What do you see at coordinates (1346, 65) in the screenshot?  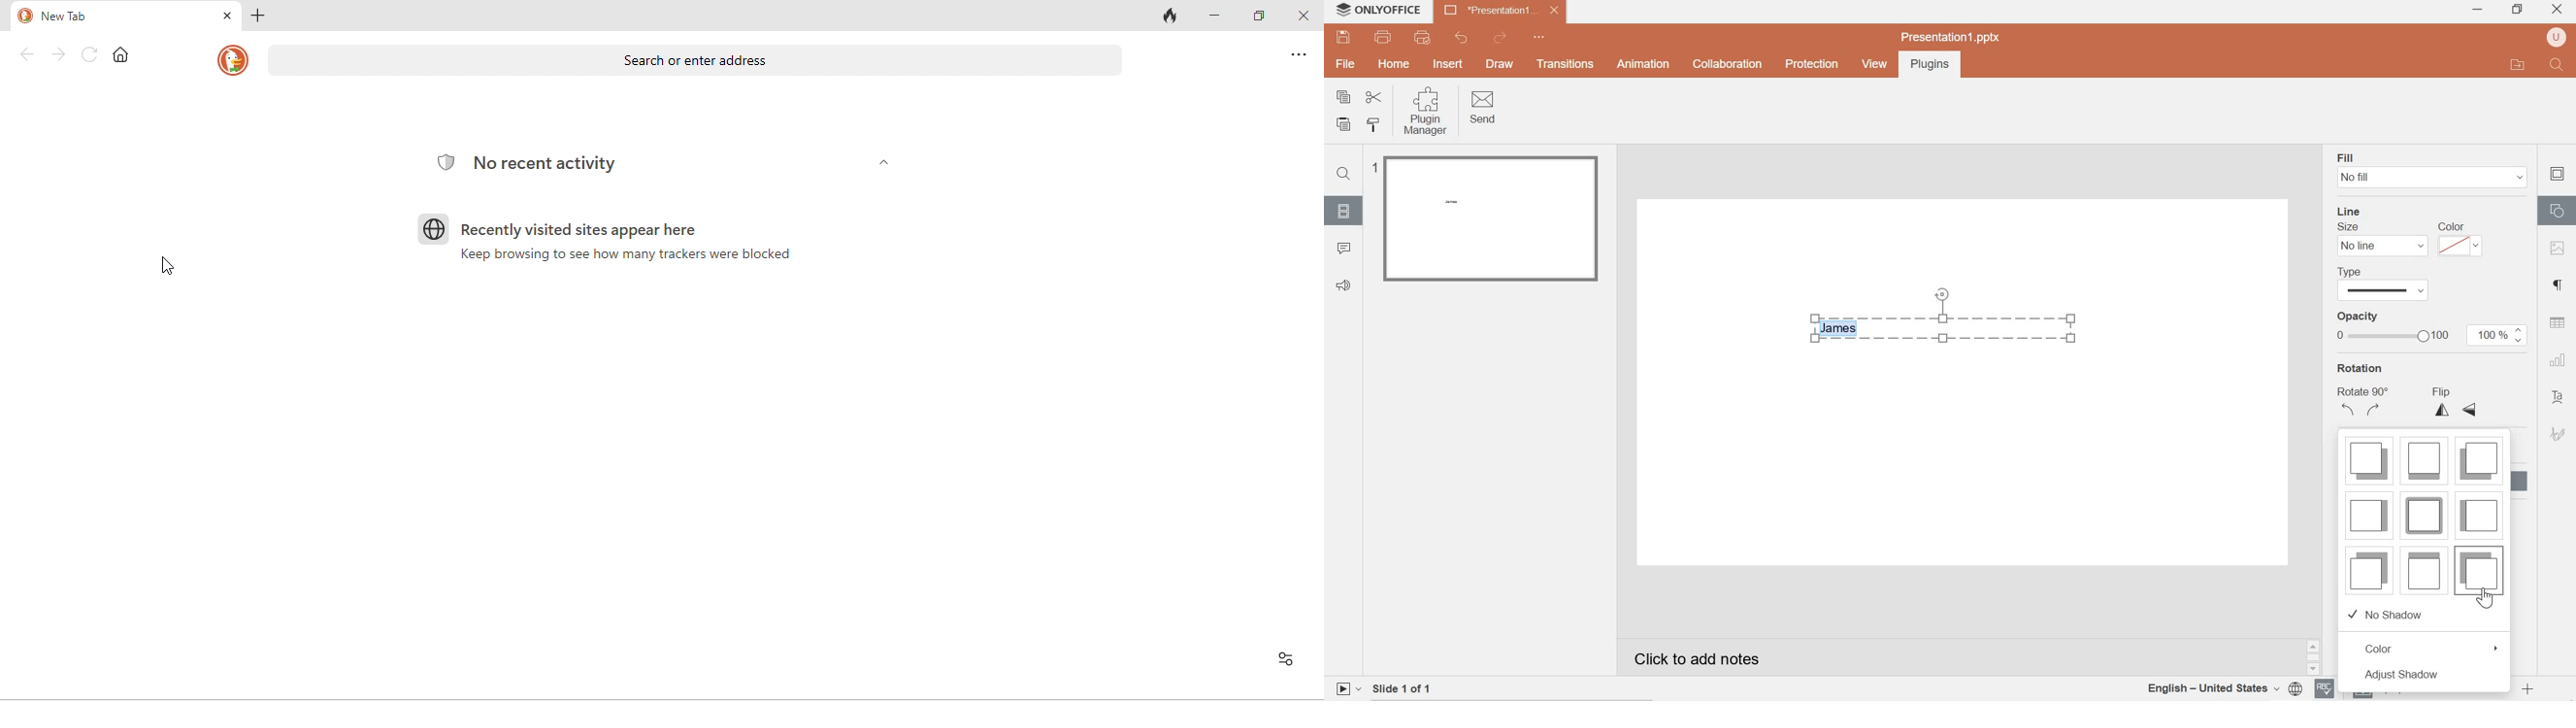 I see `file` at bounding box center [1346, 65].